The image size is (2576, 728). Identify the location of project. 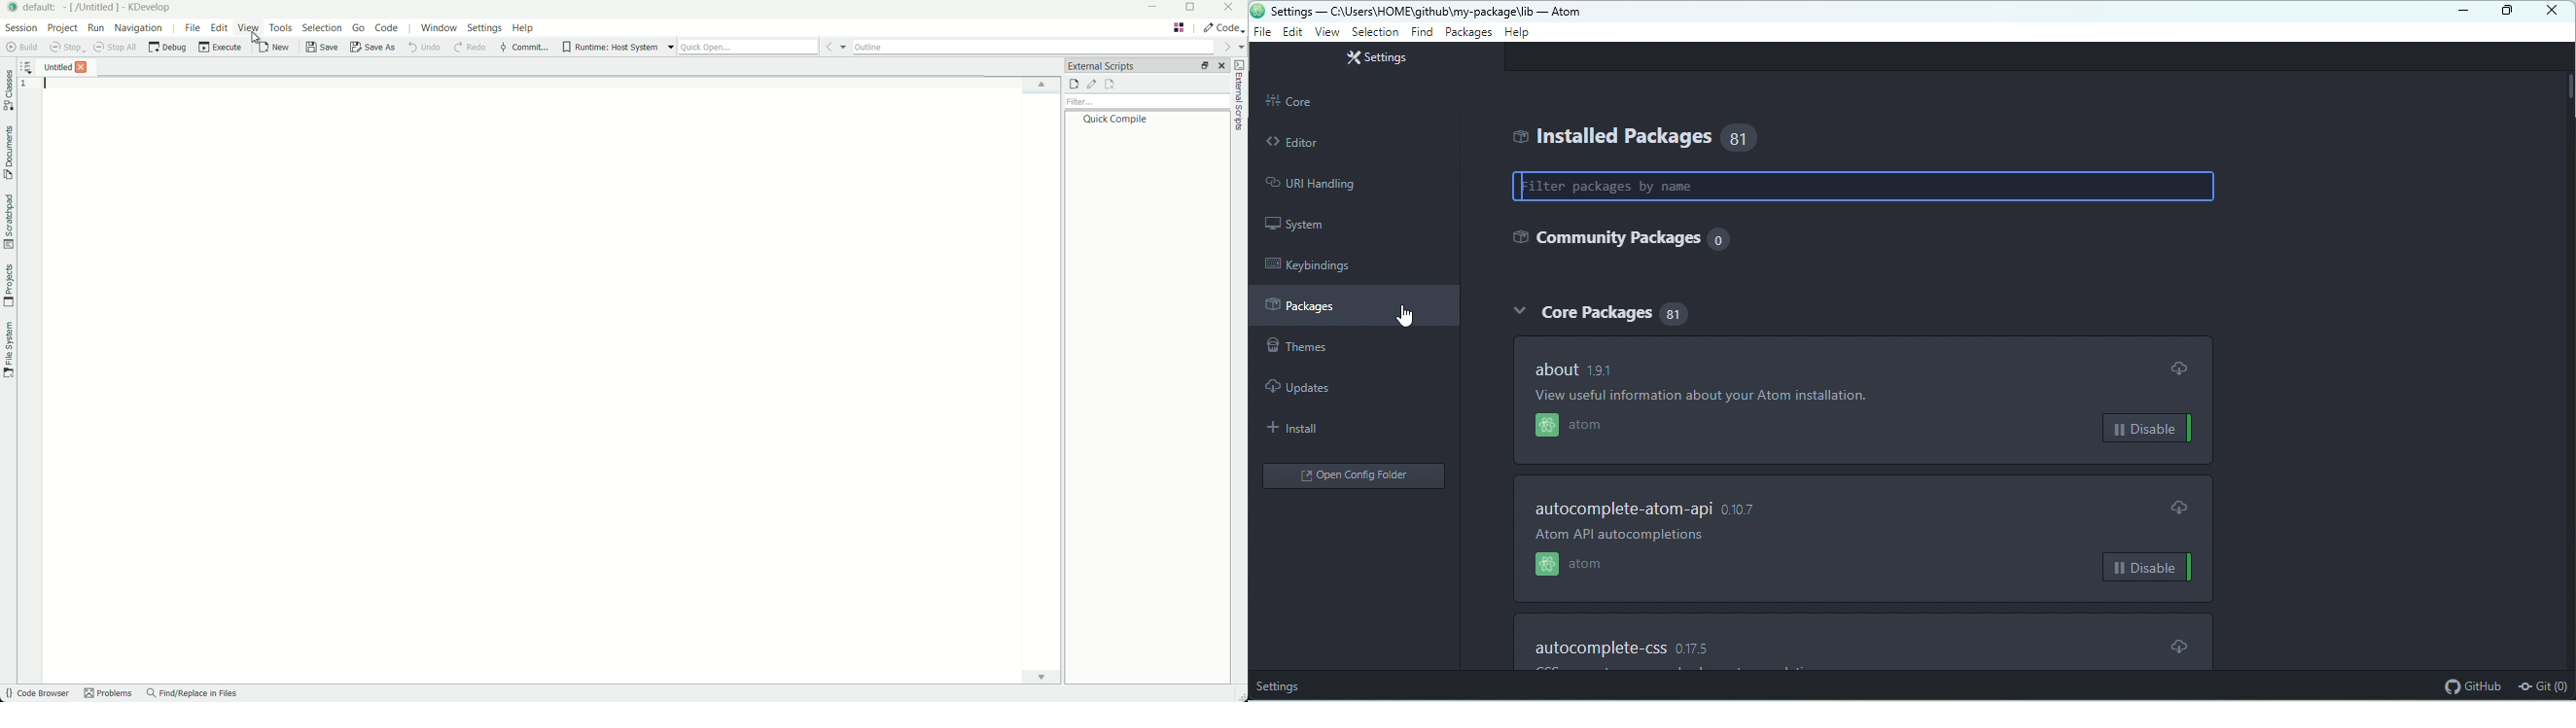
(61, 30).